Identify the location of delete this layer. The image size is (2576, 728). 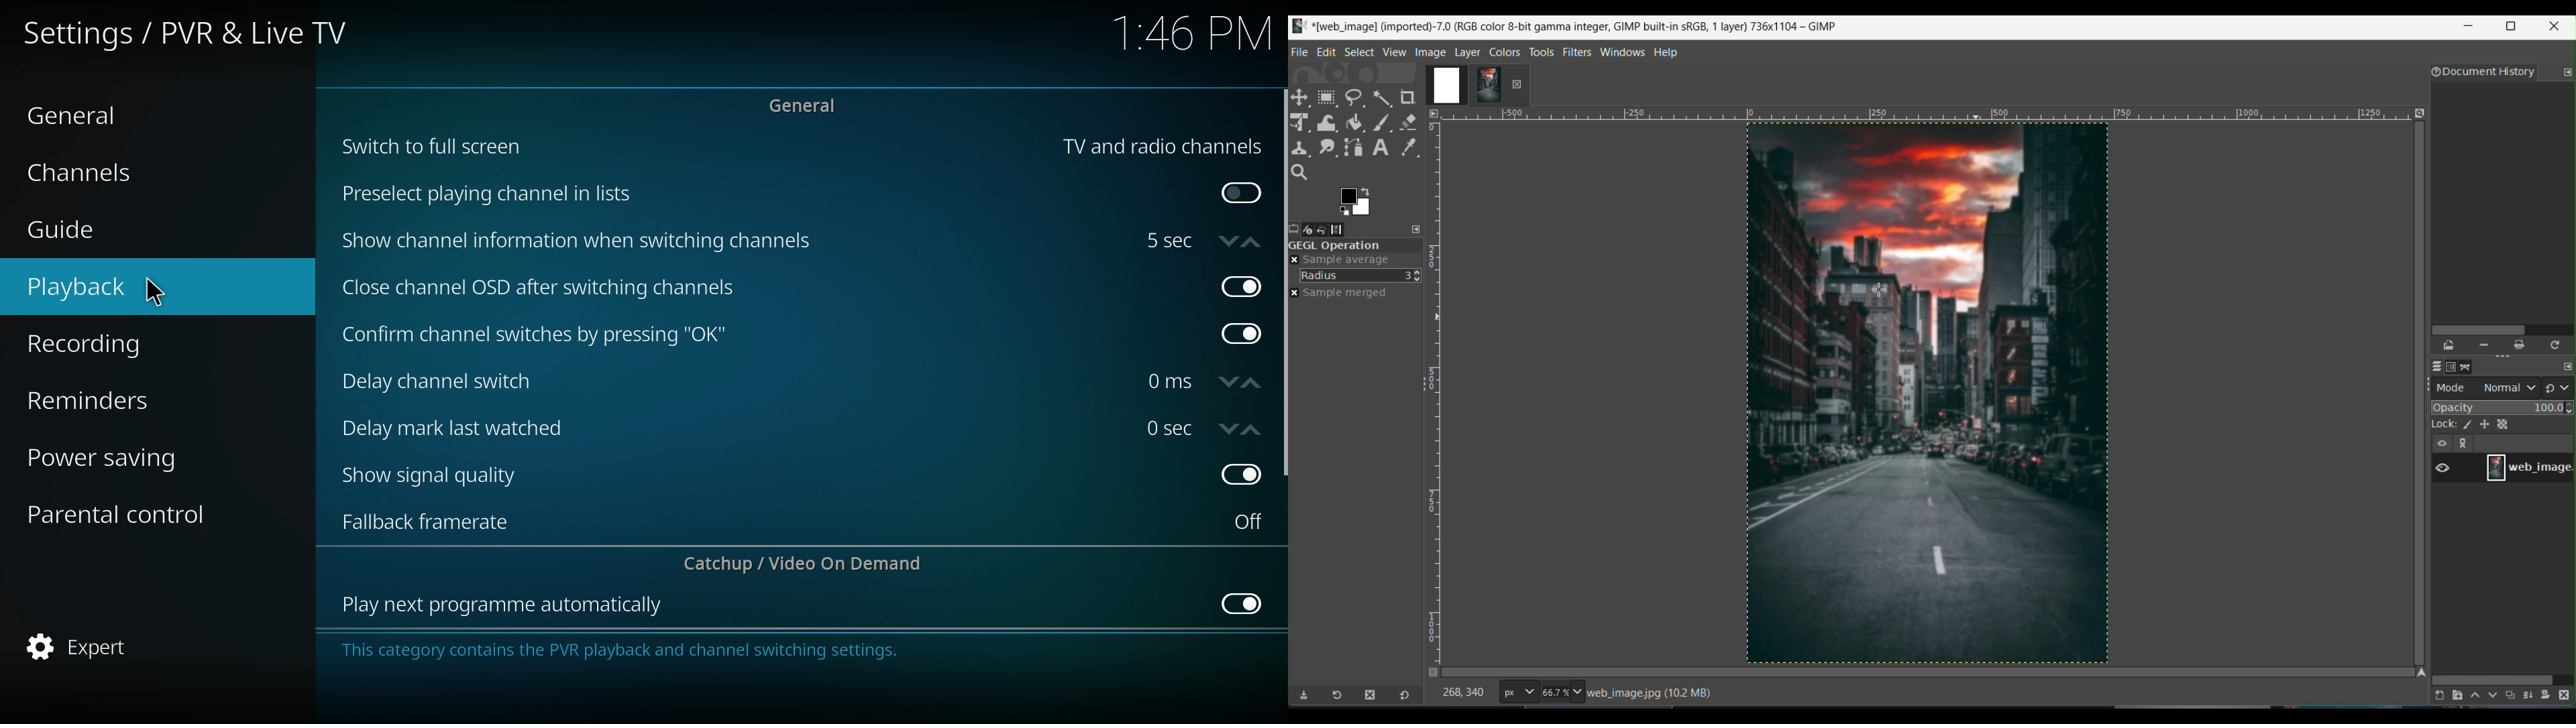
(2568, 695).